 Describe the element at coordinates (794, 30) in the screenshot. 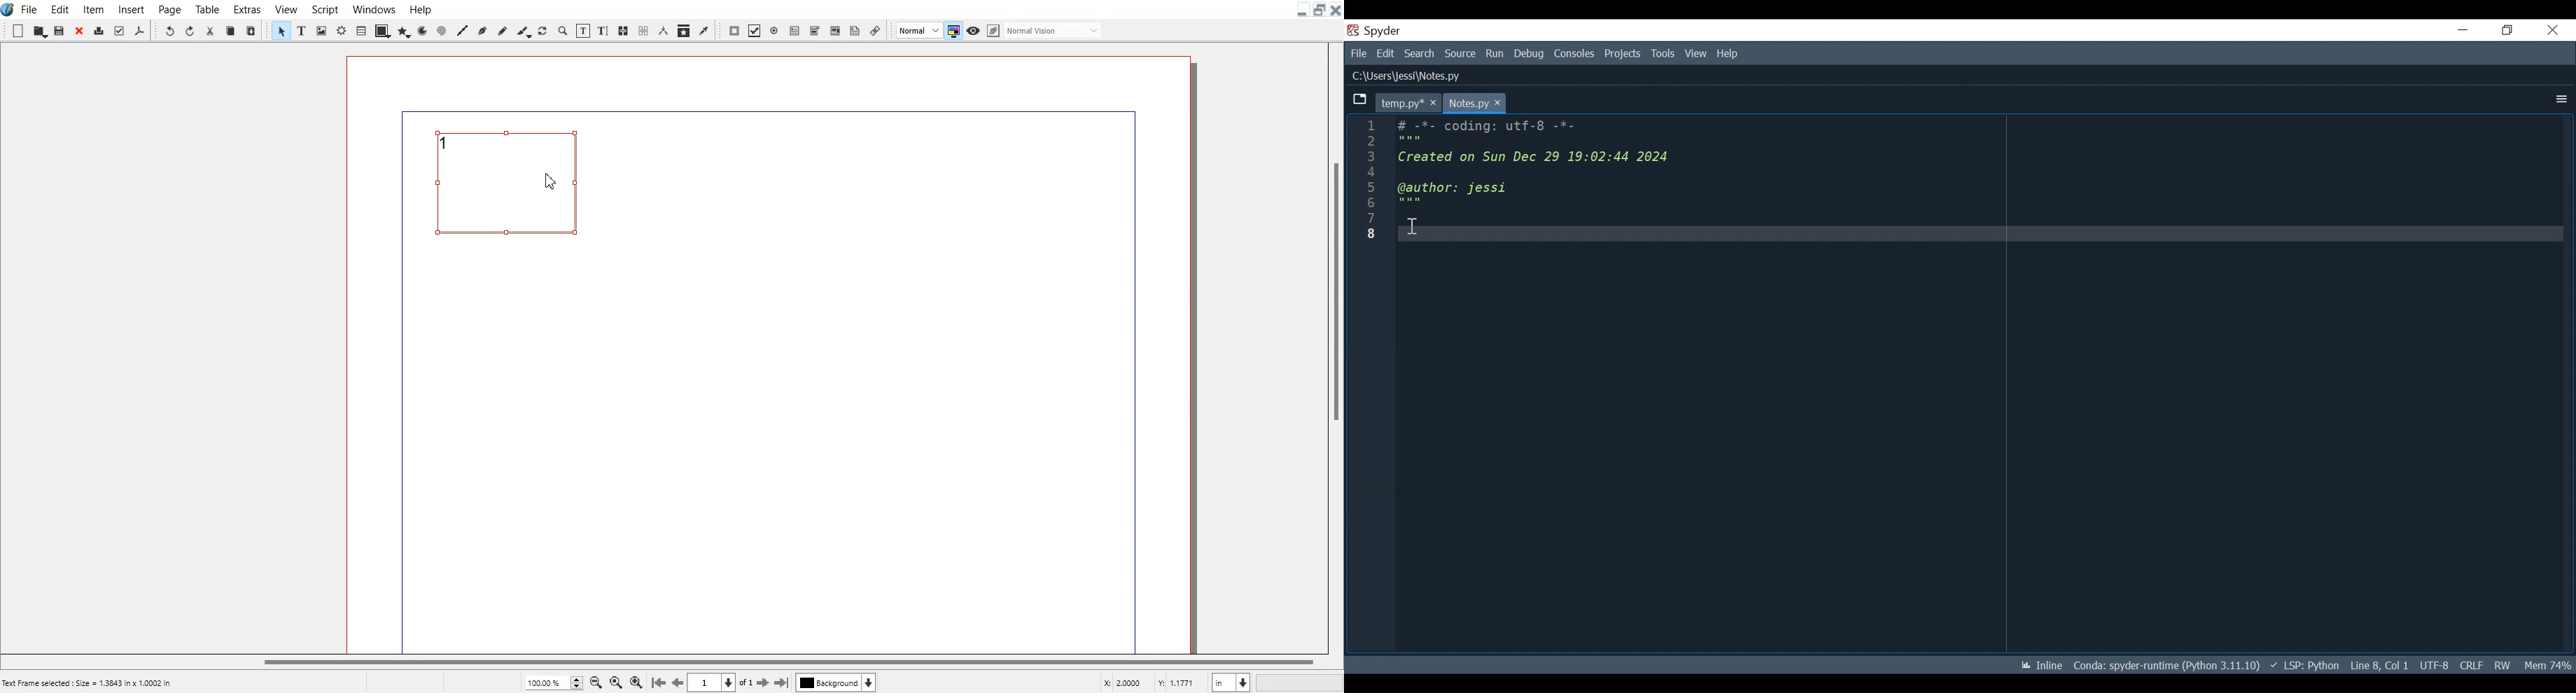

I see `PDF Text Field` at that location.